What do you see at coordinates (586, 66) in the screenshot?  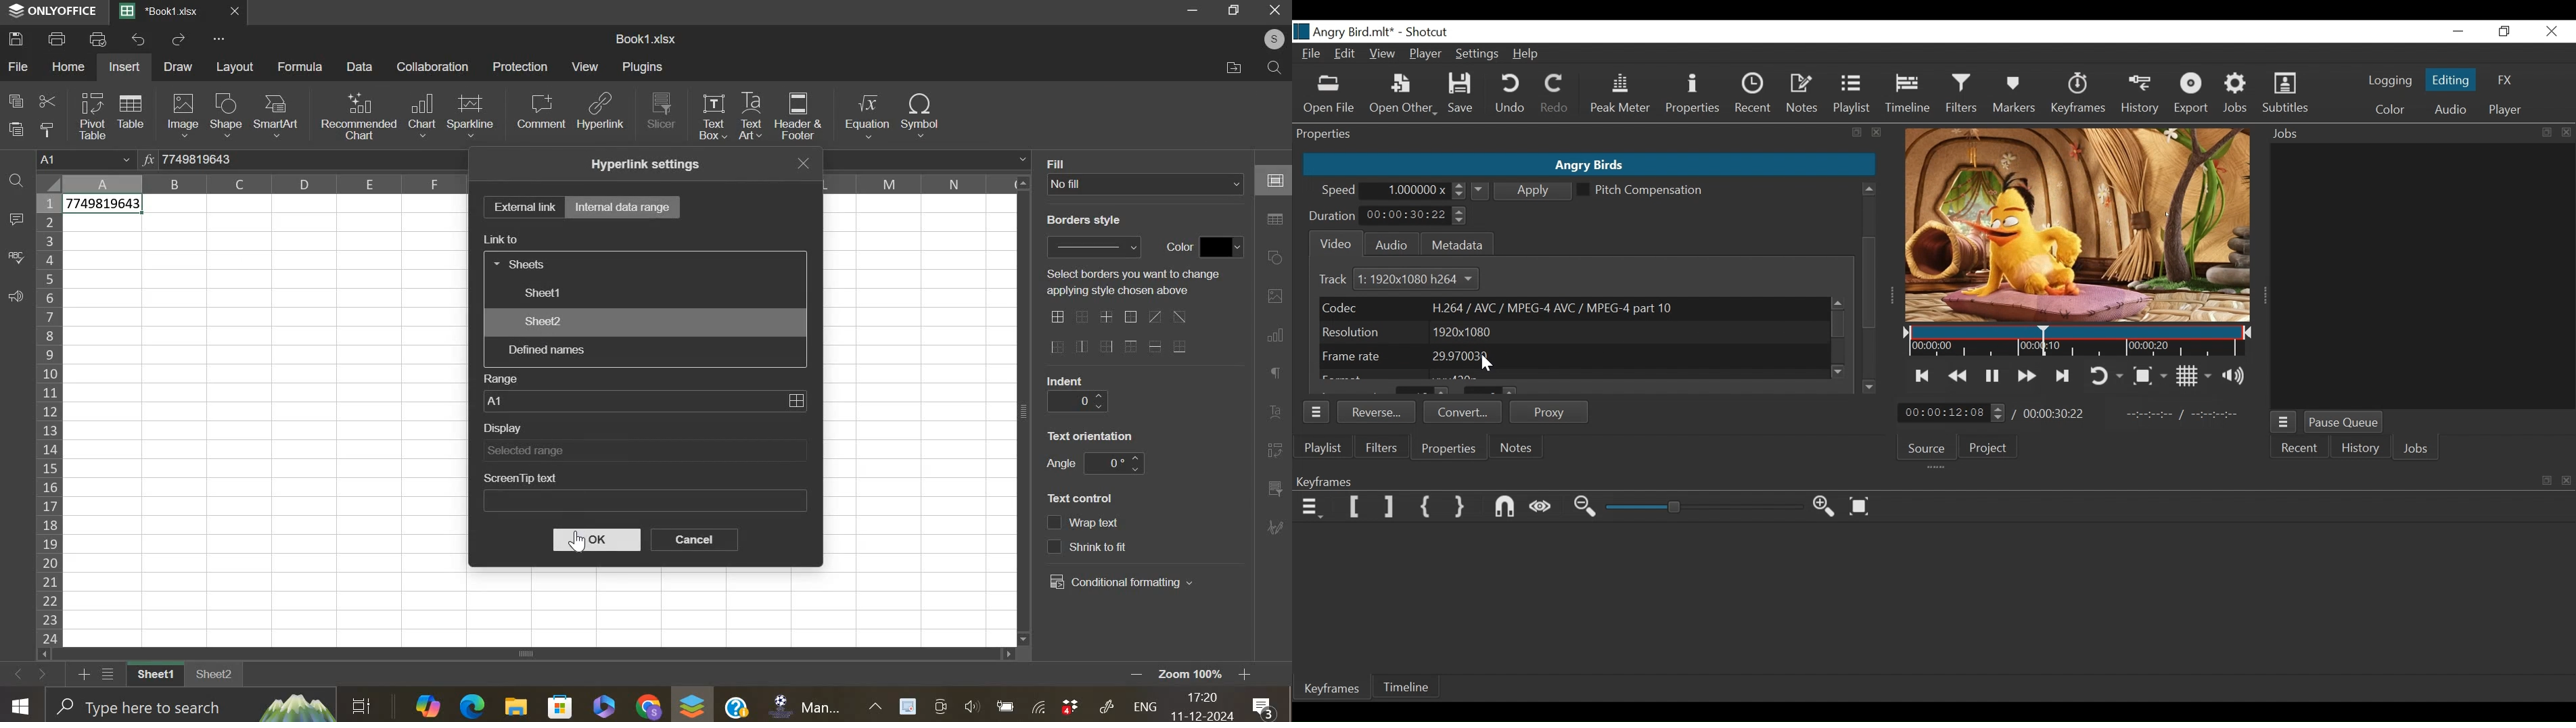 I see `view` at bounding box center [586, 66].